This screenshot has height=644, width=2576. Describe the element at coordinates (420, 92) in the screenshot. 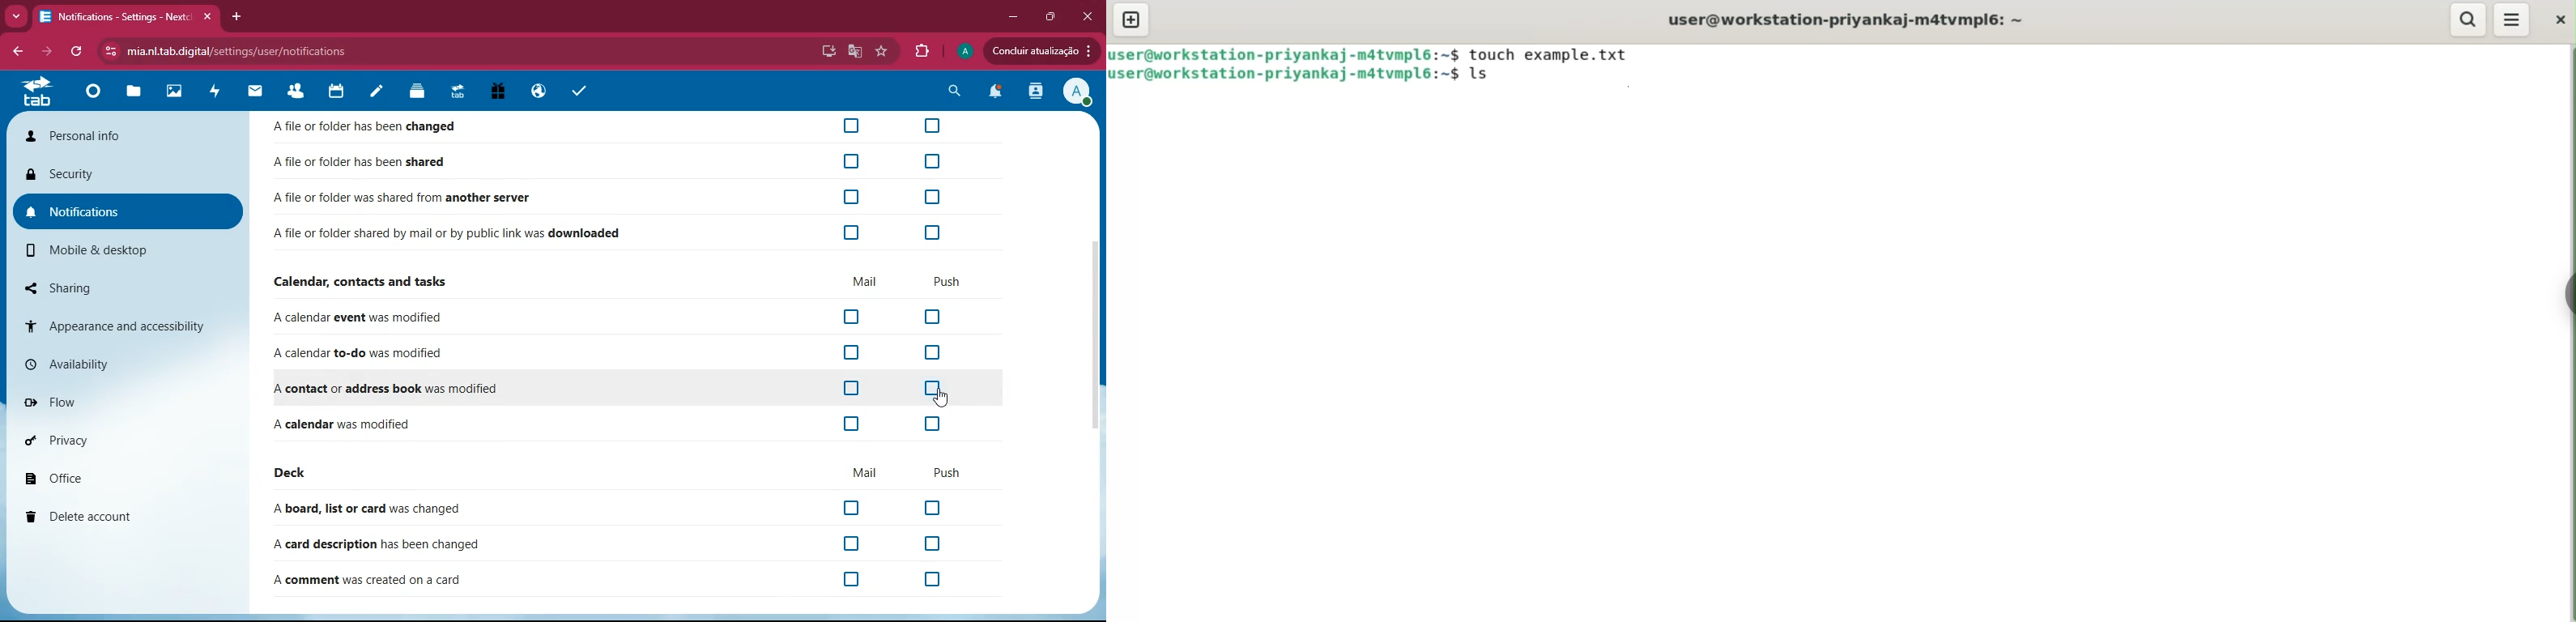

I see `layers` at that location.